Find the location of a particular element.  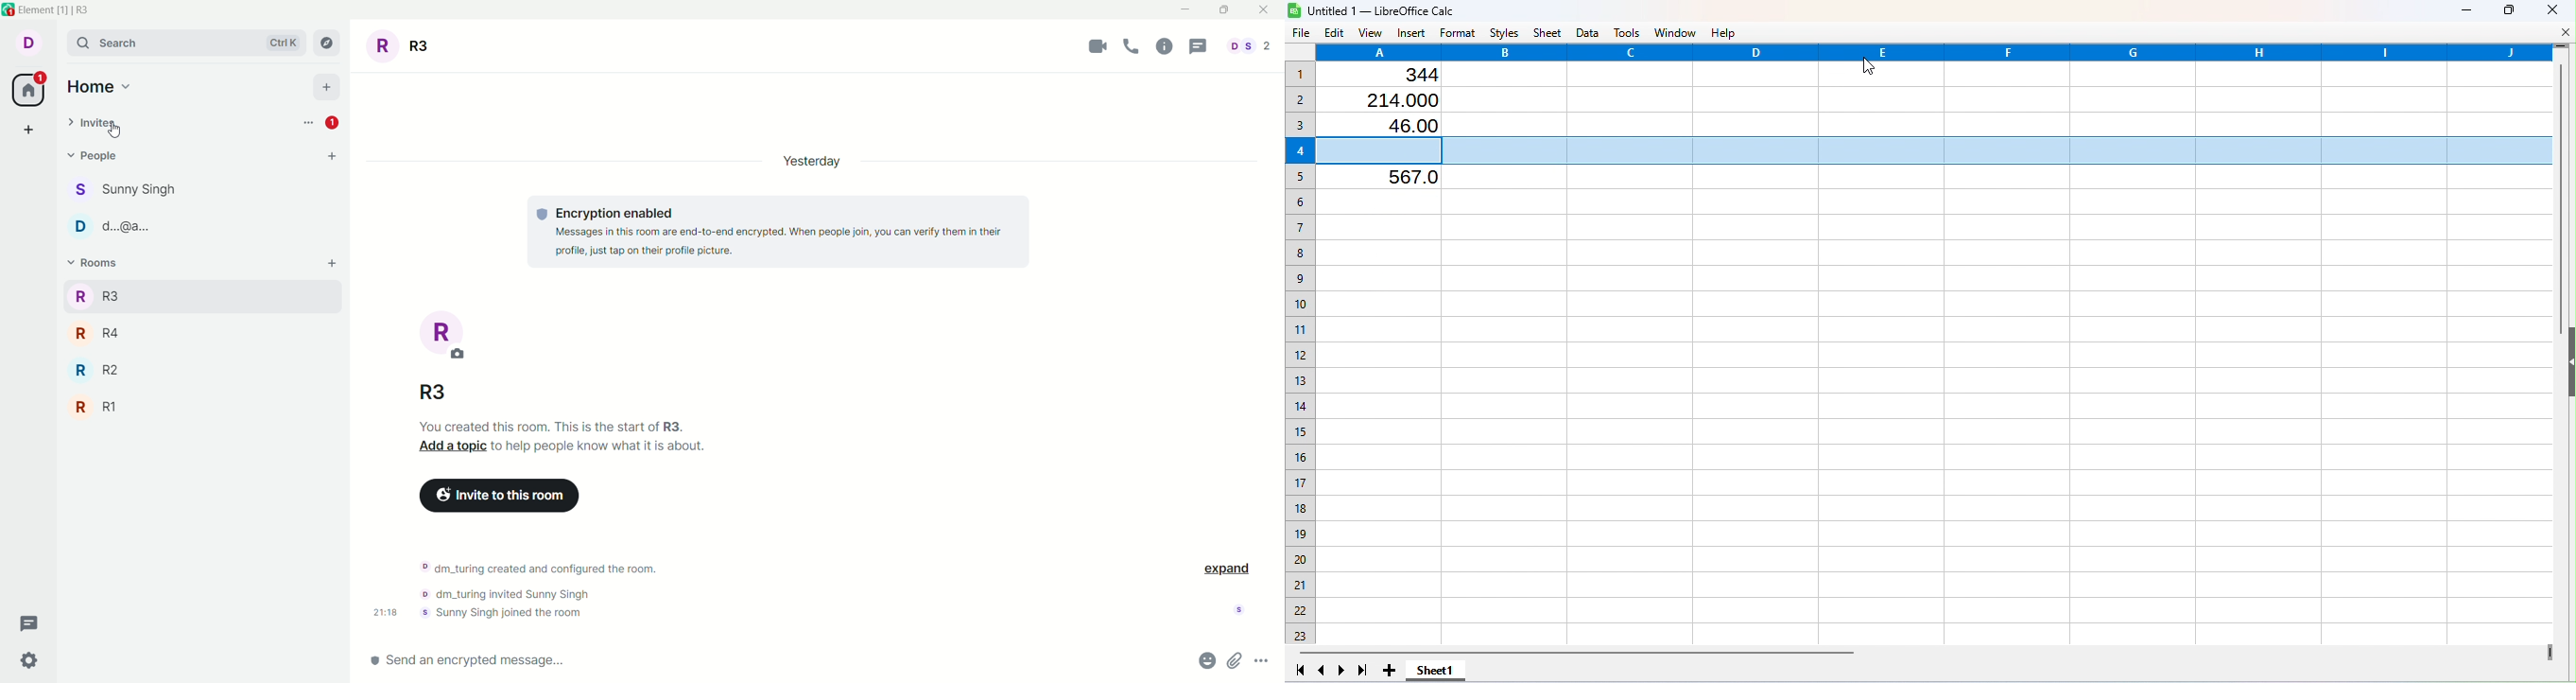

people is located at coordinates (1252, 46).